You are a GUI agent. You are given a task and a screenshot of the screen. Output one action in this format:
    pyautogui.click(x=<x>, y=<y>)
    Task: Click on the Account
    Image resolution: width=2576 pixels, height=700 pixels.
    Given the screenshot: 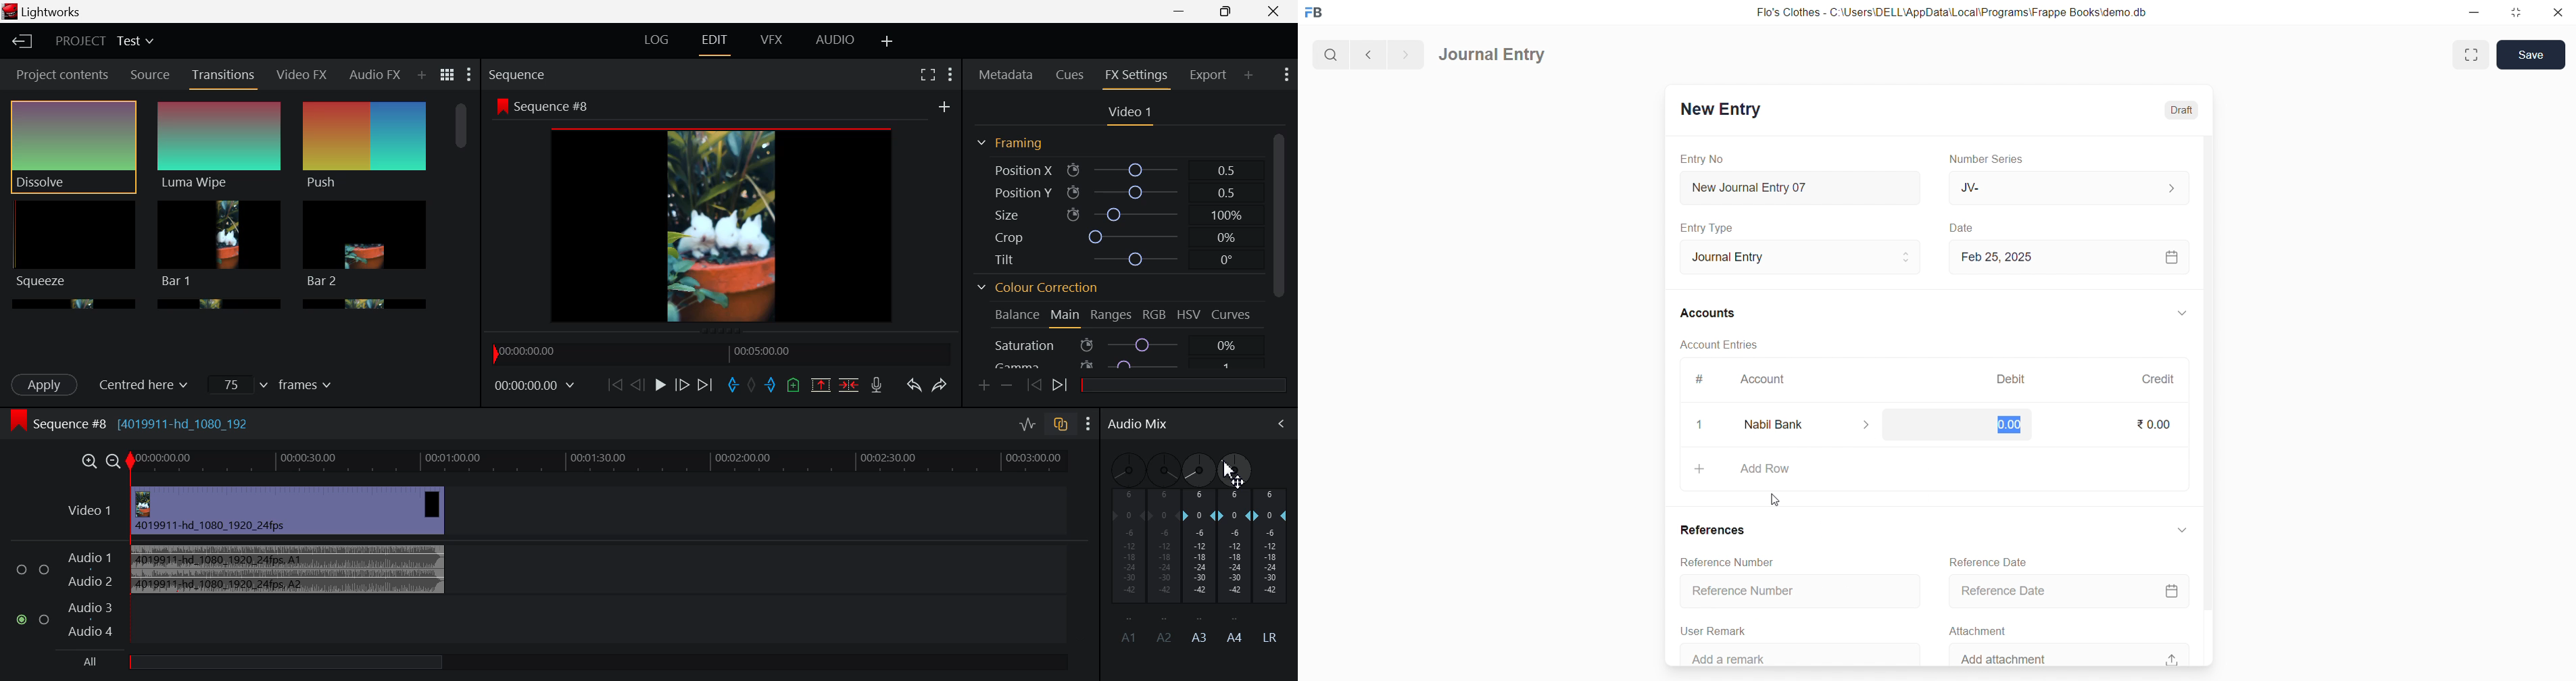 What is the action you would take?
    pyautogui.click(x=1765, y=381)
    